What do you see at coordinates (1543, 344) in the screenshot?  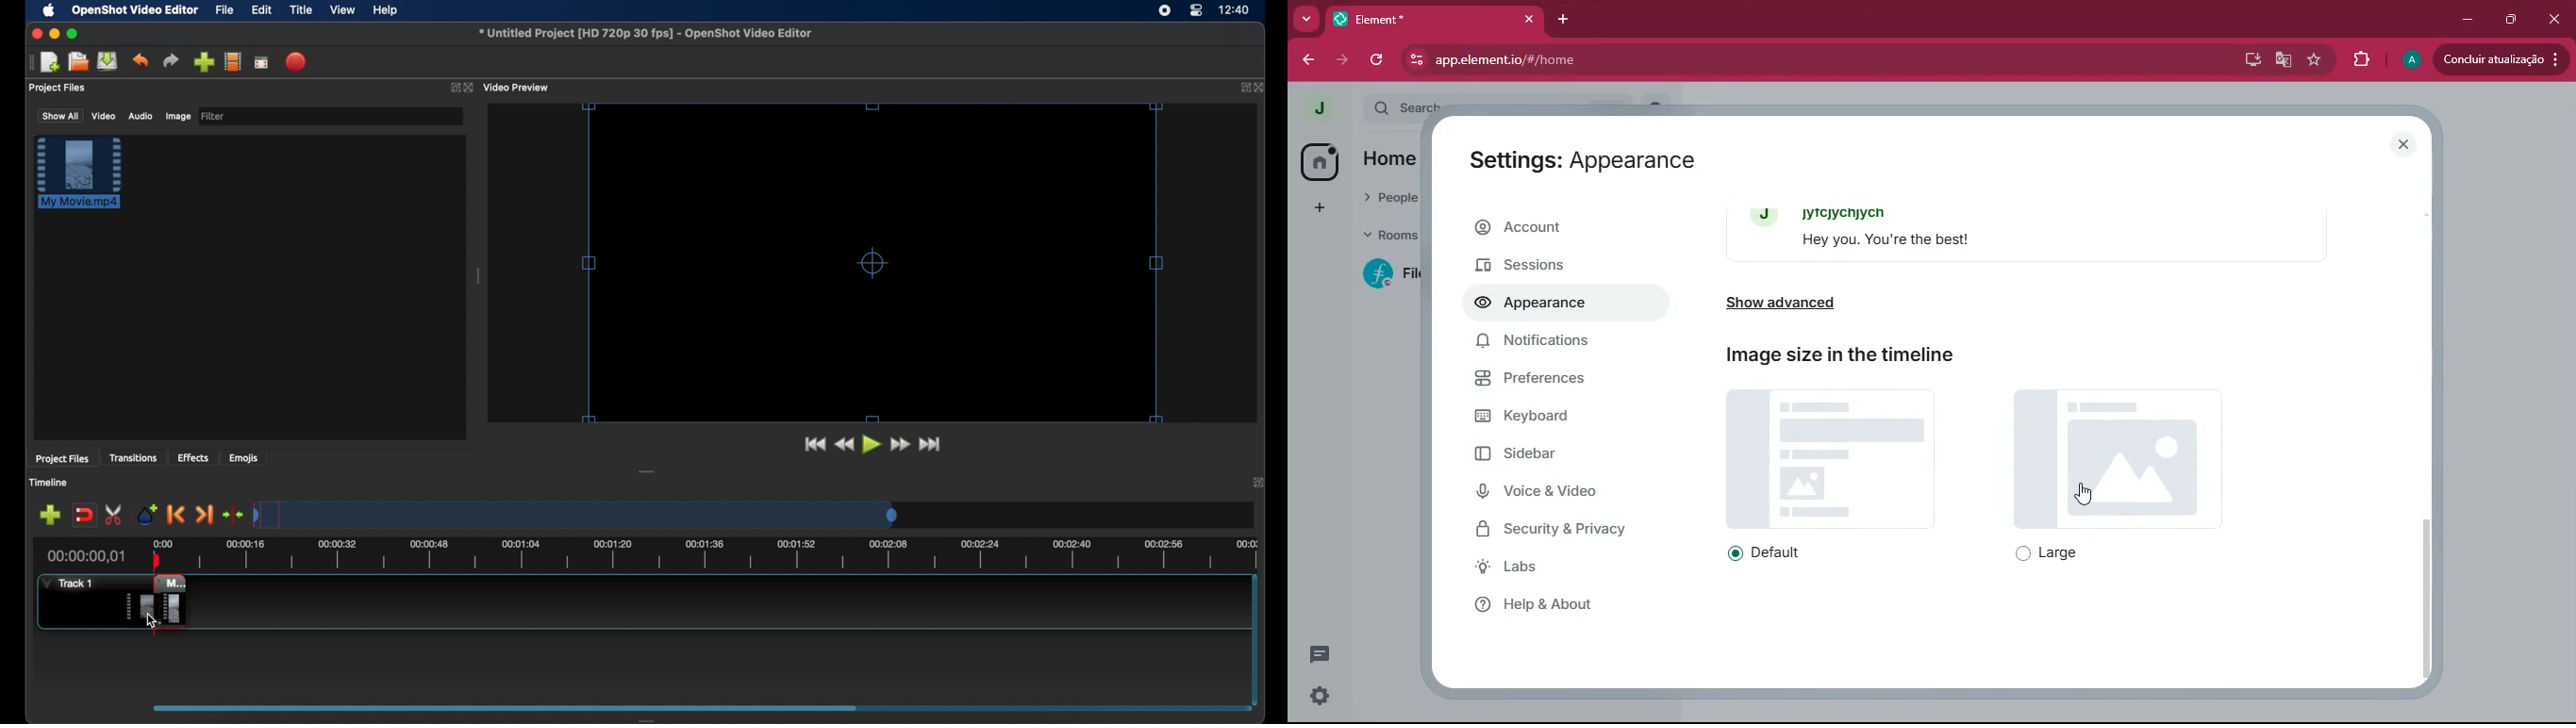 I see `notifications` at bounding box center [1543, 344].